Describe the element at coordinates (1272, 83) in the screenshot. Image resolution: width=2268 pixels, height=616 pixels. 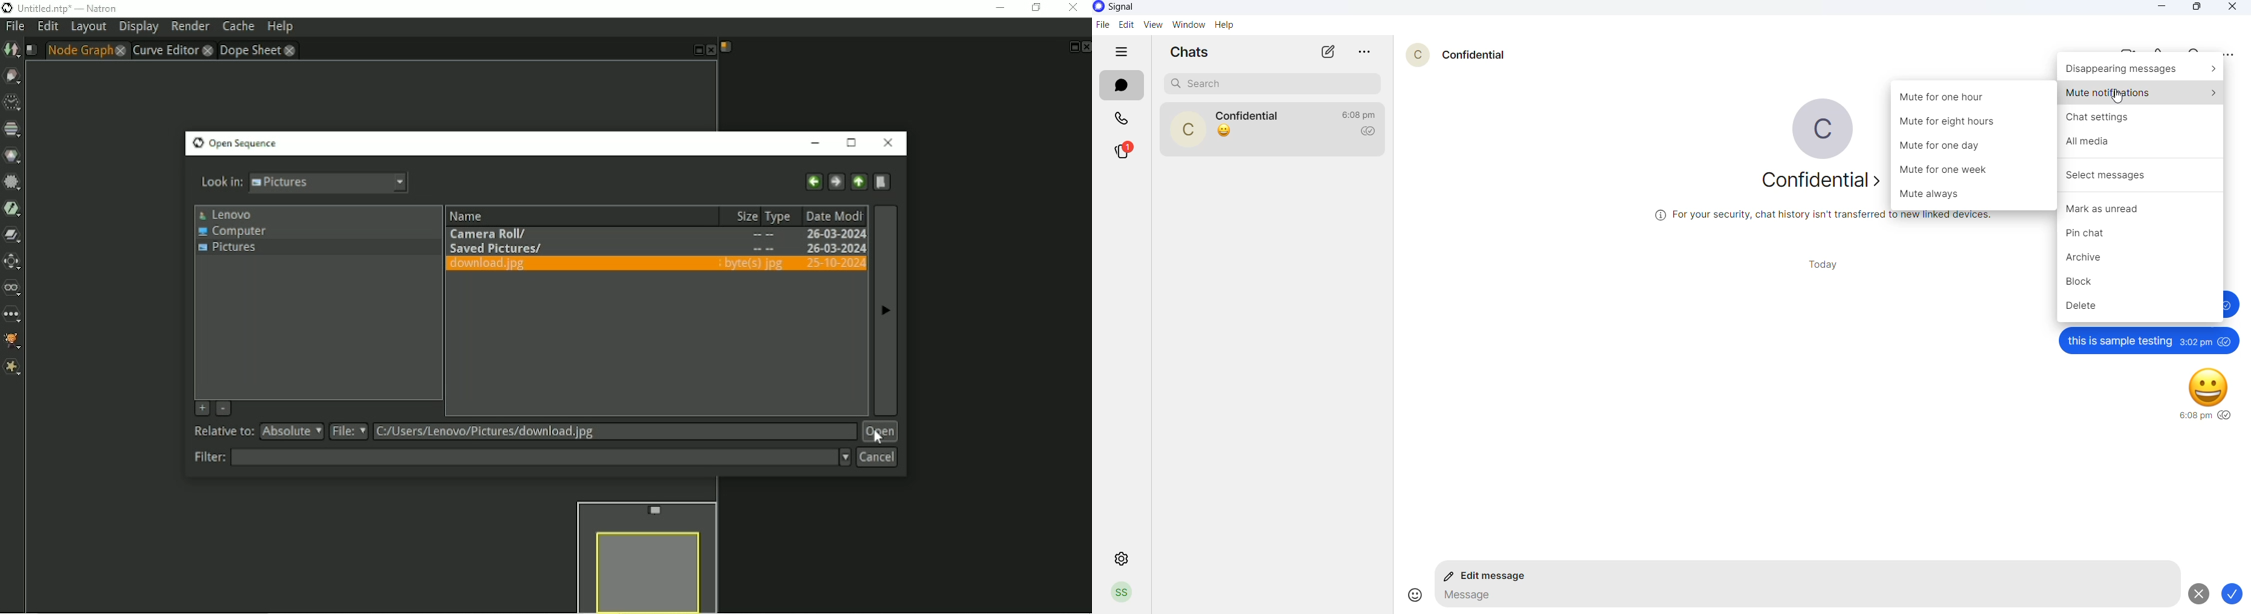
I see `search chat` at that location.